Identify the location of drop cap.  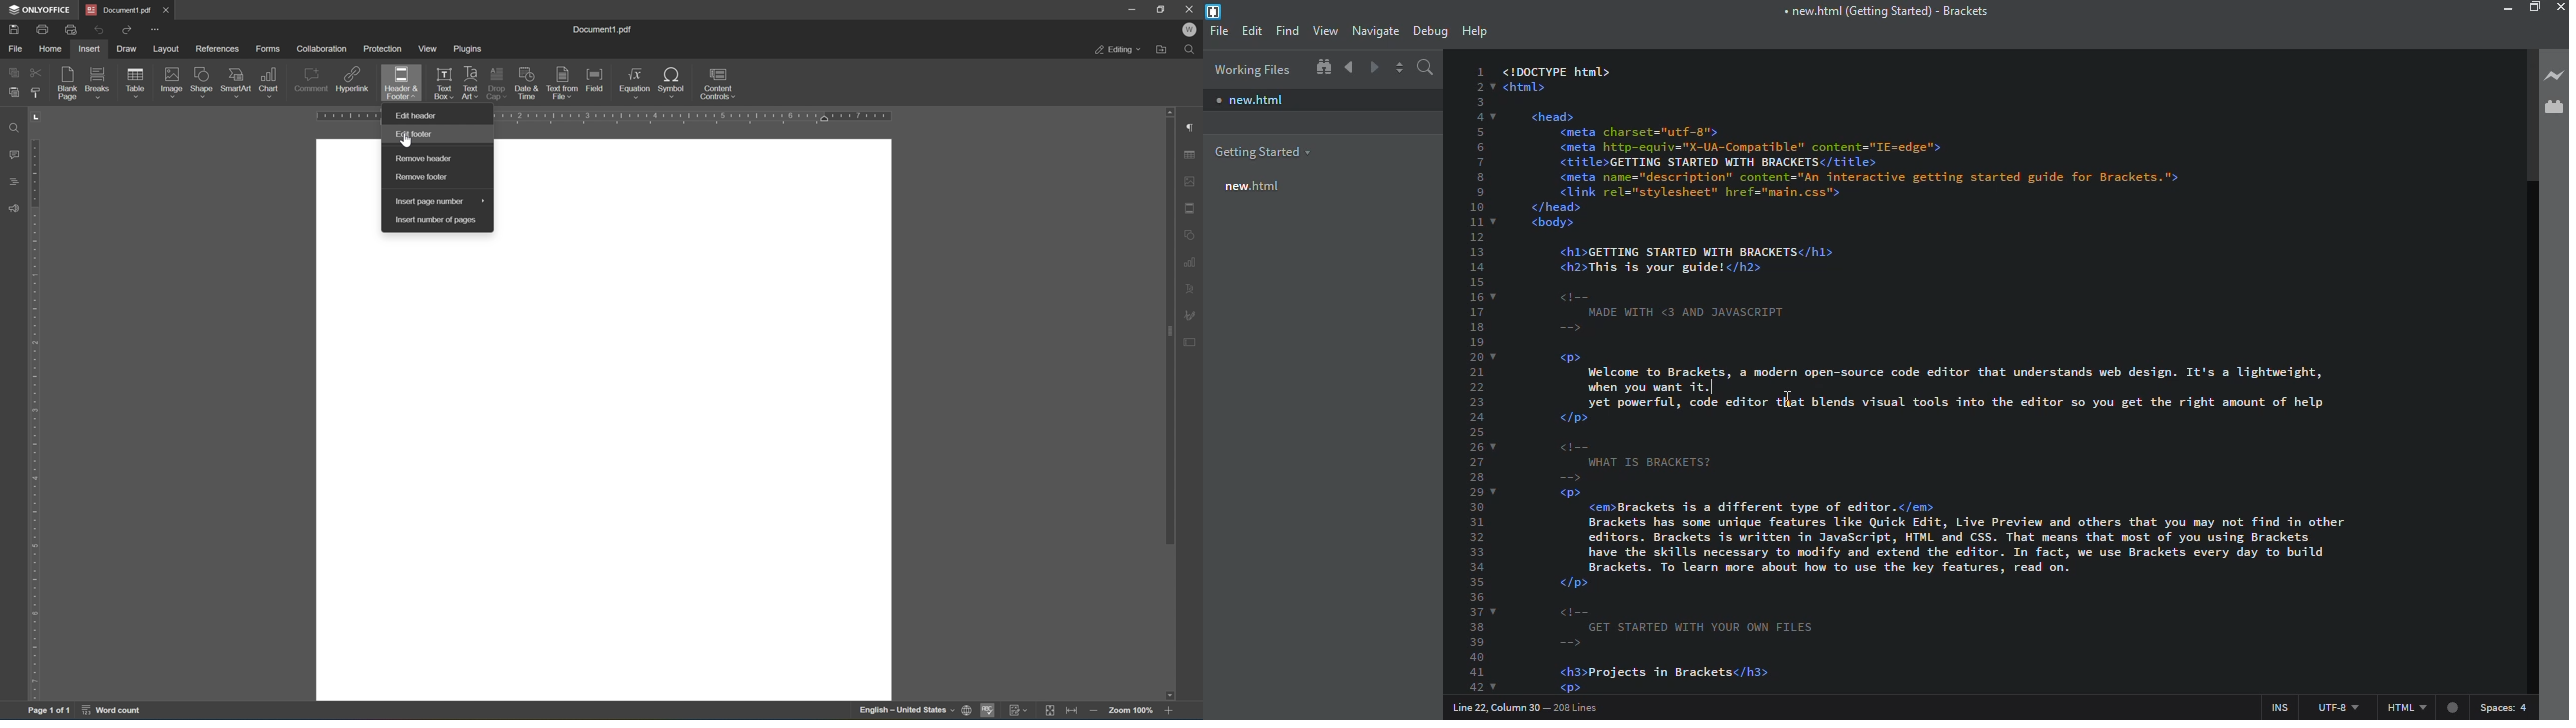
(498, 75).